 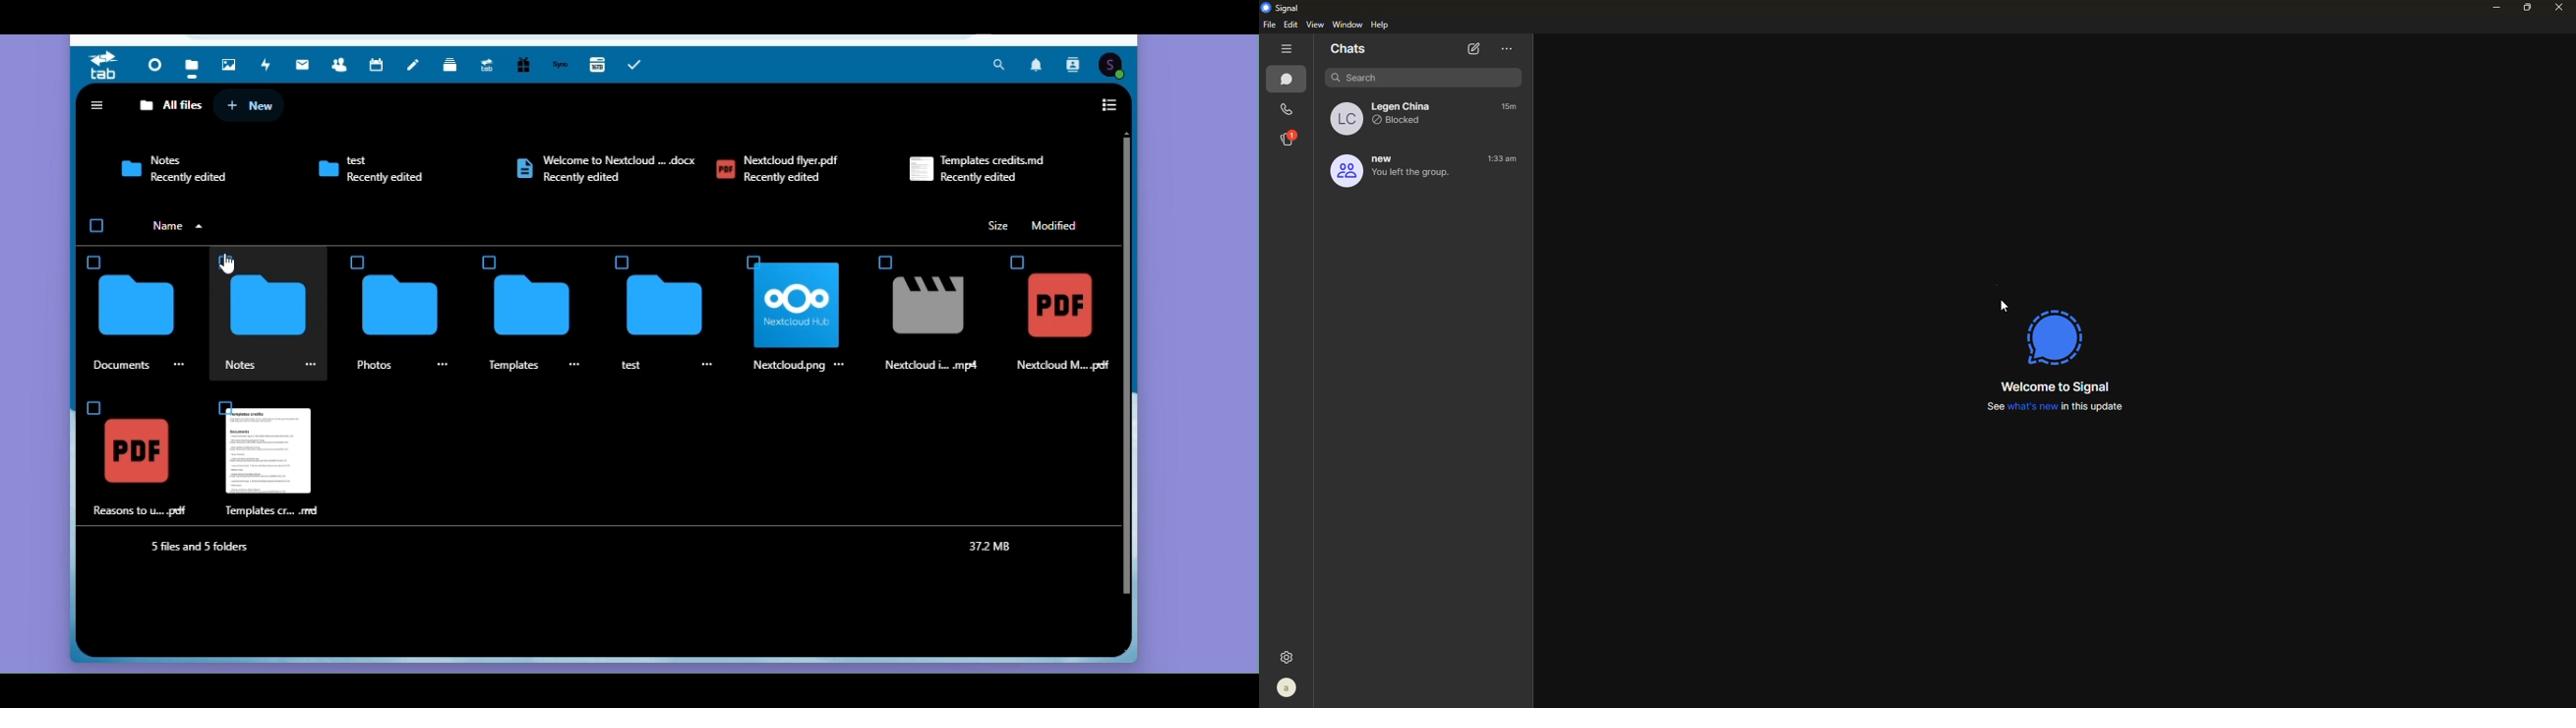 What do you see at coordinates (996, 224) in the screenshot?
I see `Size` at bounding box center [996, 224].